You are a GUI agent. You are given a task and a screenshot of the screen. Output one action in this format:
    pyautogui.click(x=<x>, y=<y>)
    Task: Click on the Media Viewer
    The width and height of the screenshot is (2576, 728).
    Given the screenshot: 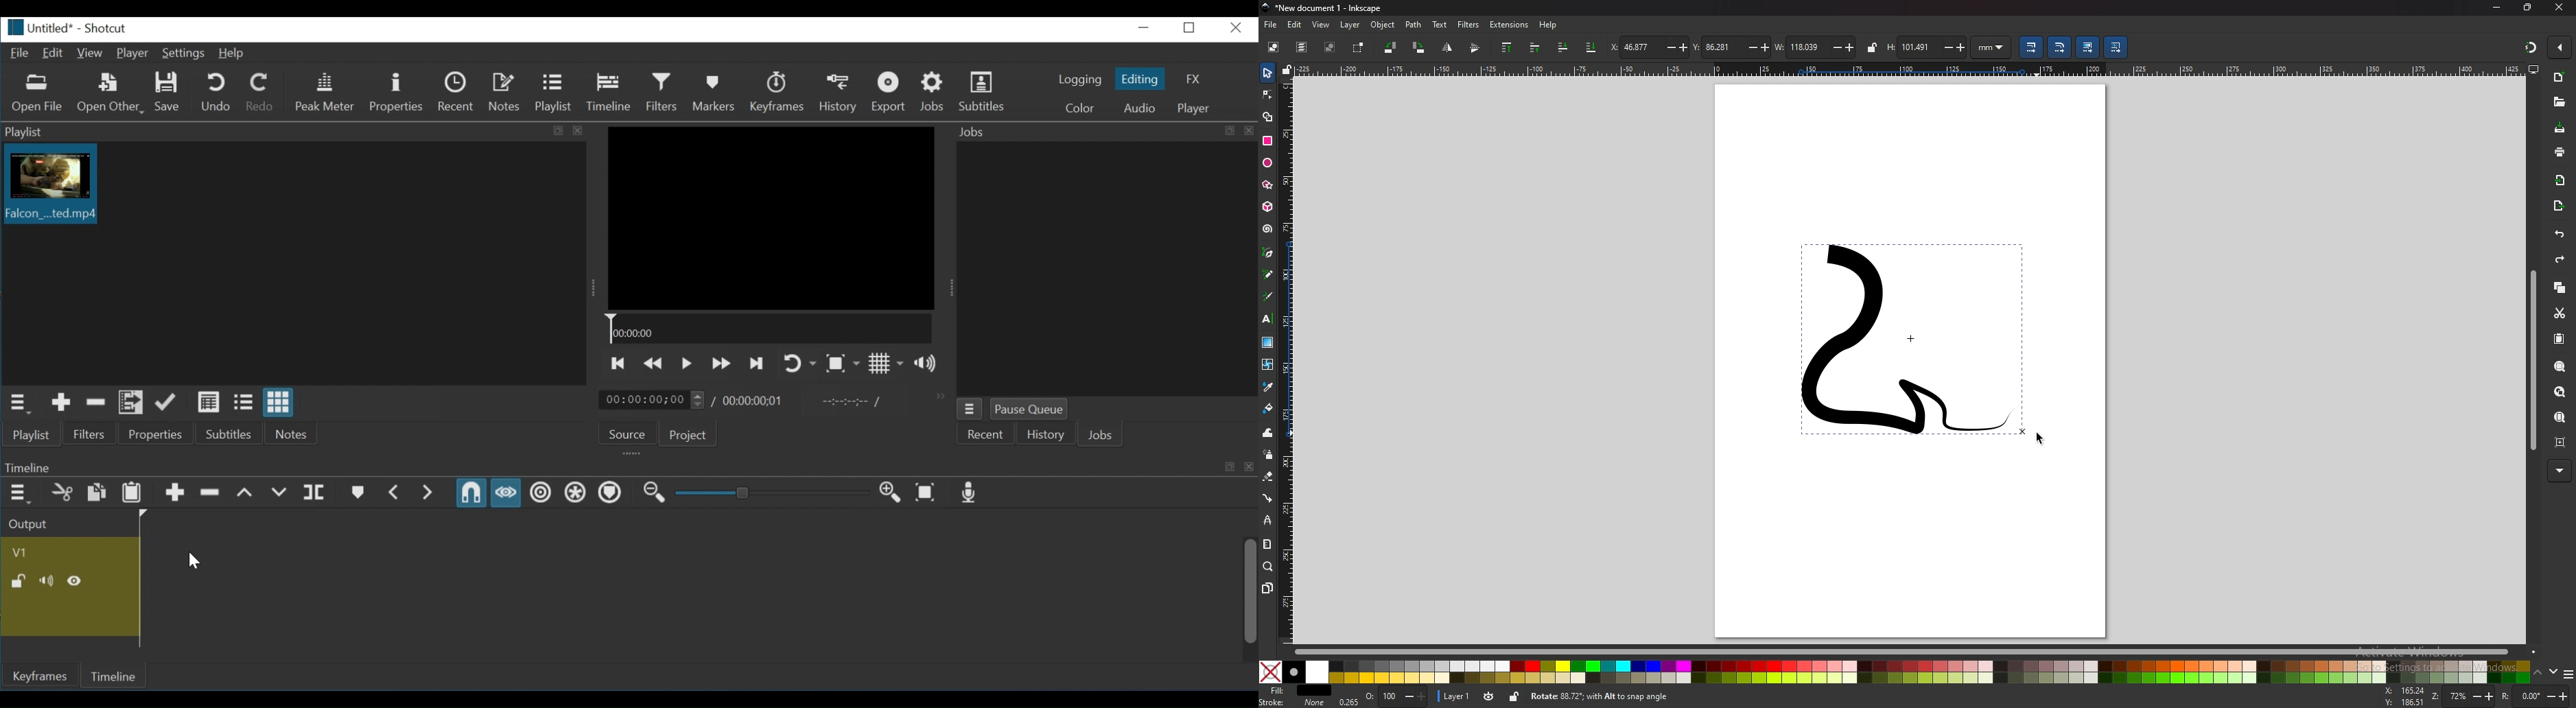 What is the action you would take?
    pyautogui.click(x=773, y=219)
    